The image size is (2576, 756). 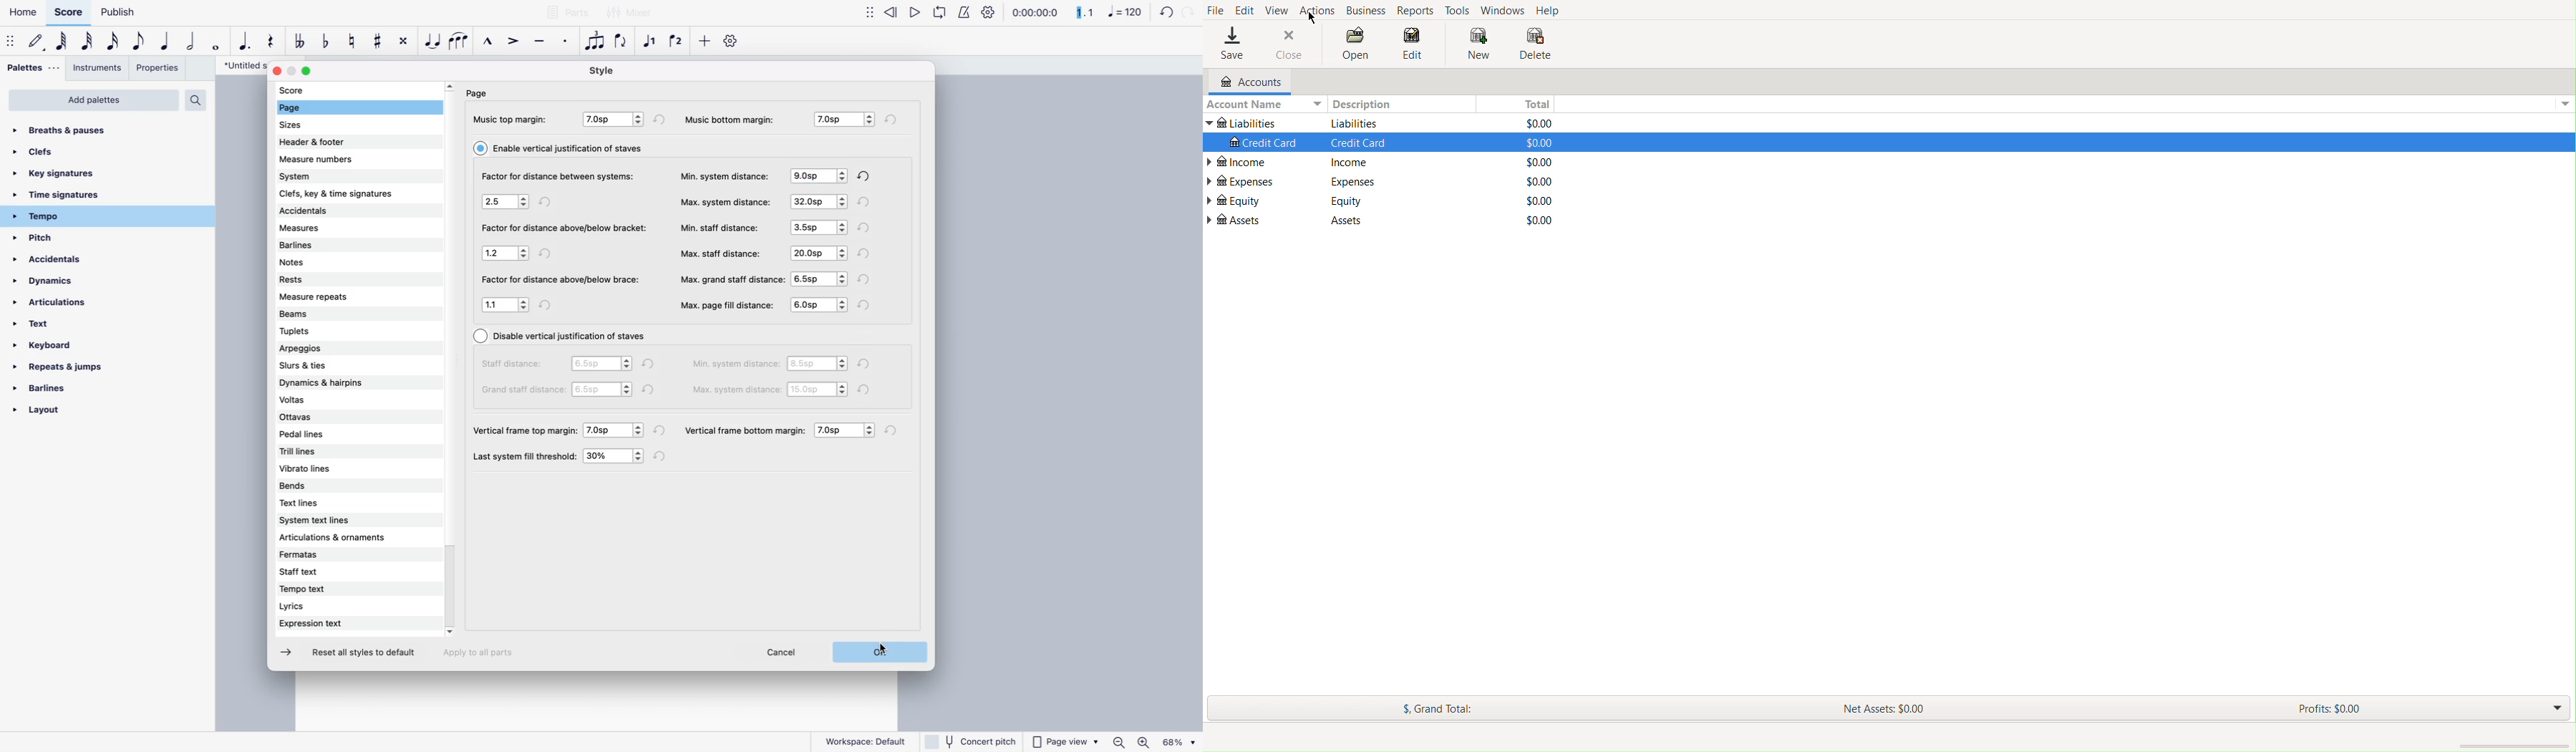 I want to click on options, so click(x=820, y=365).